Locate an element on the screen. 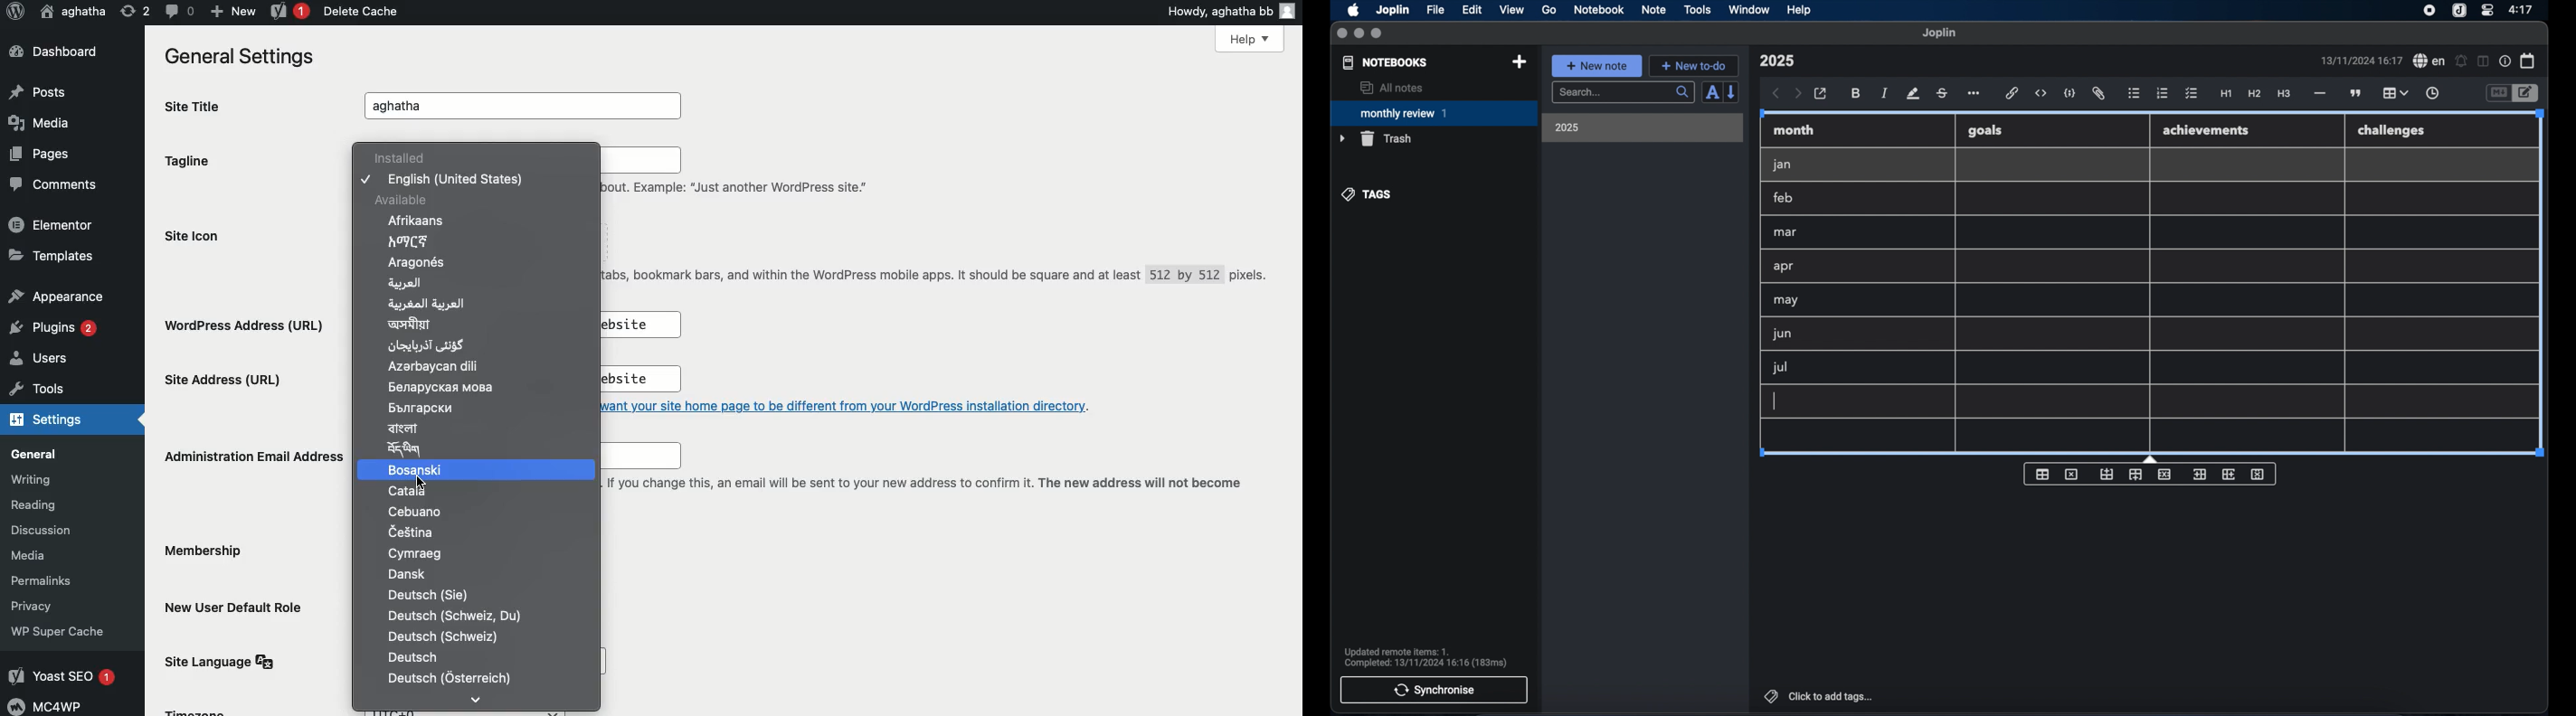 The image size is (2576, 728). code is located at coordinates (2070, 94).